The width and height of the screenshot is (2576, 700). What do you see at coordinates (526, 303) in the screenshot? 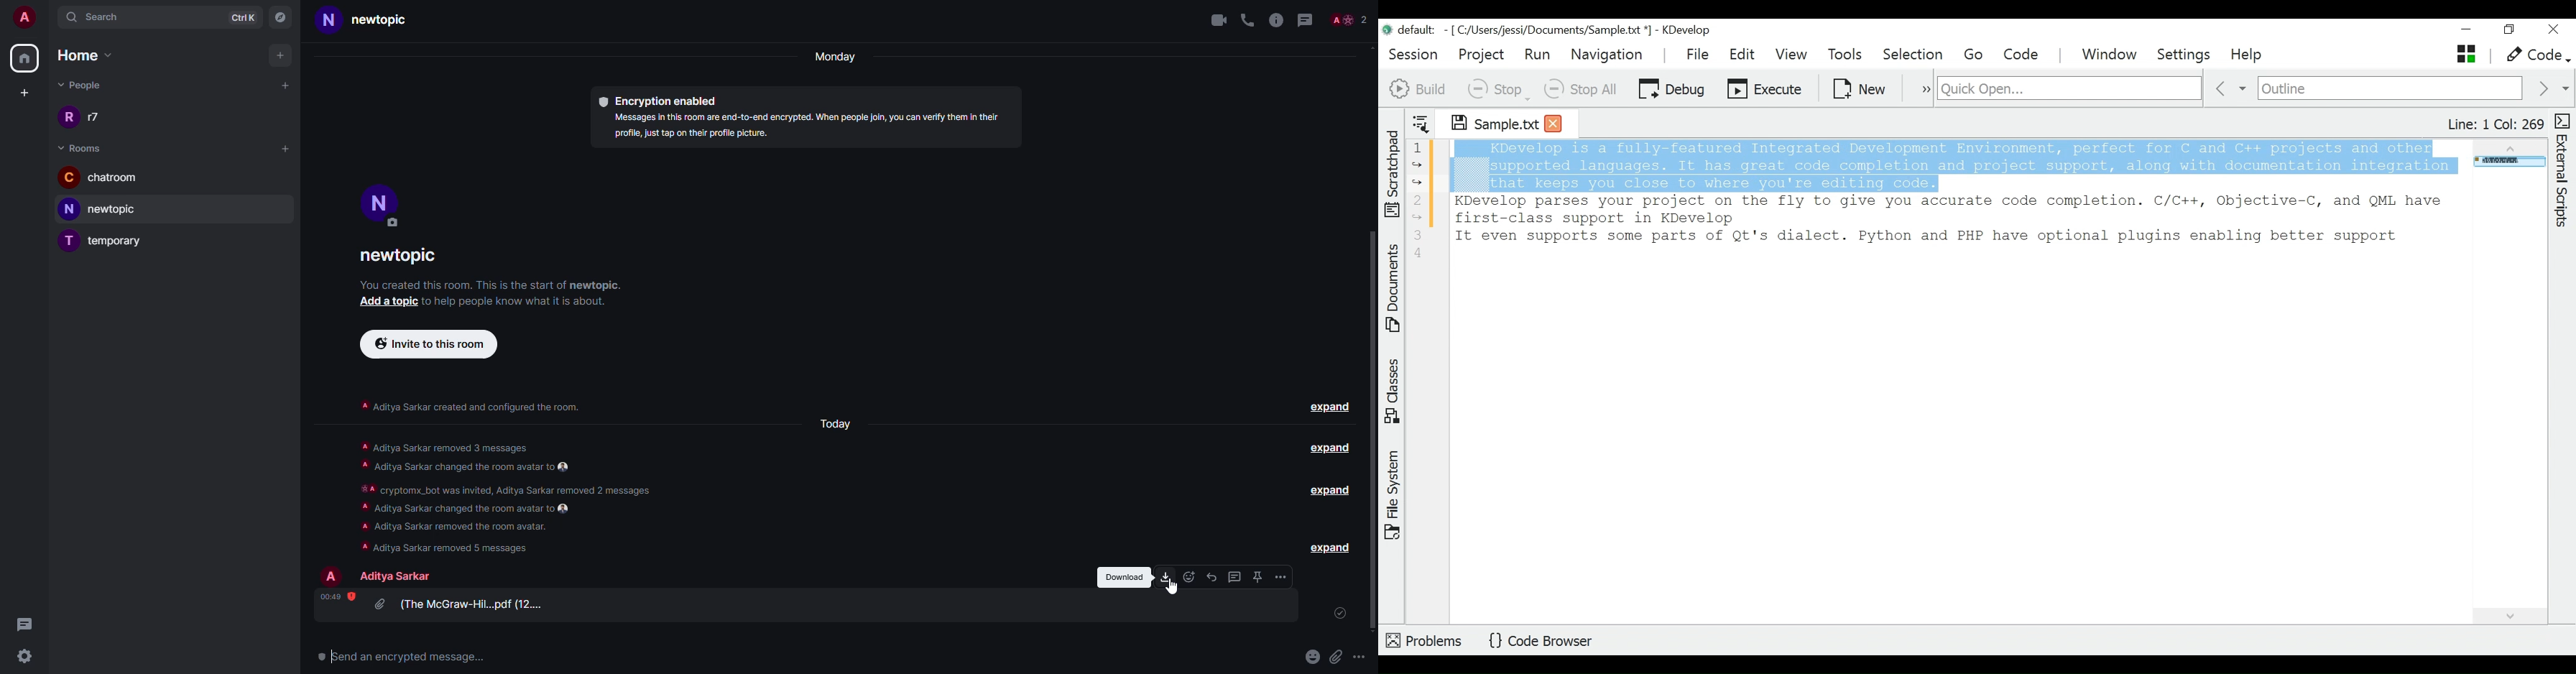
I see `info` at bounding box center [526, 303].